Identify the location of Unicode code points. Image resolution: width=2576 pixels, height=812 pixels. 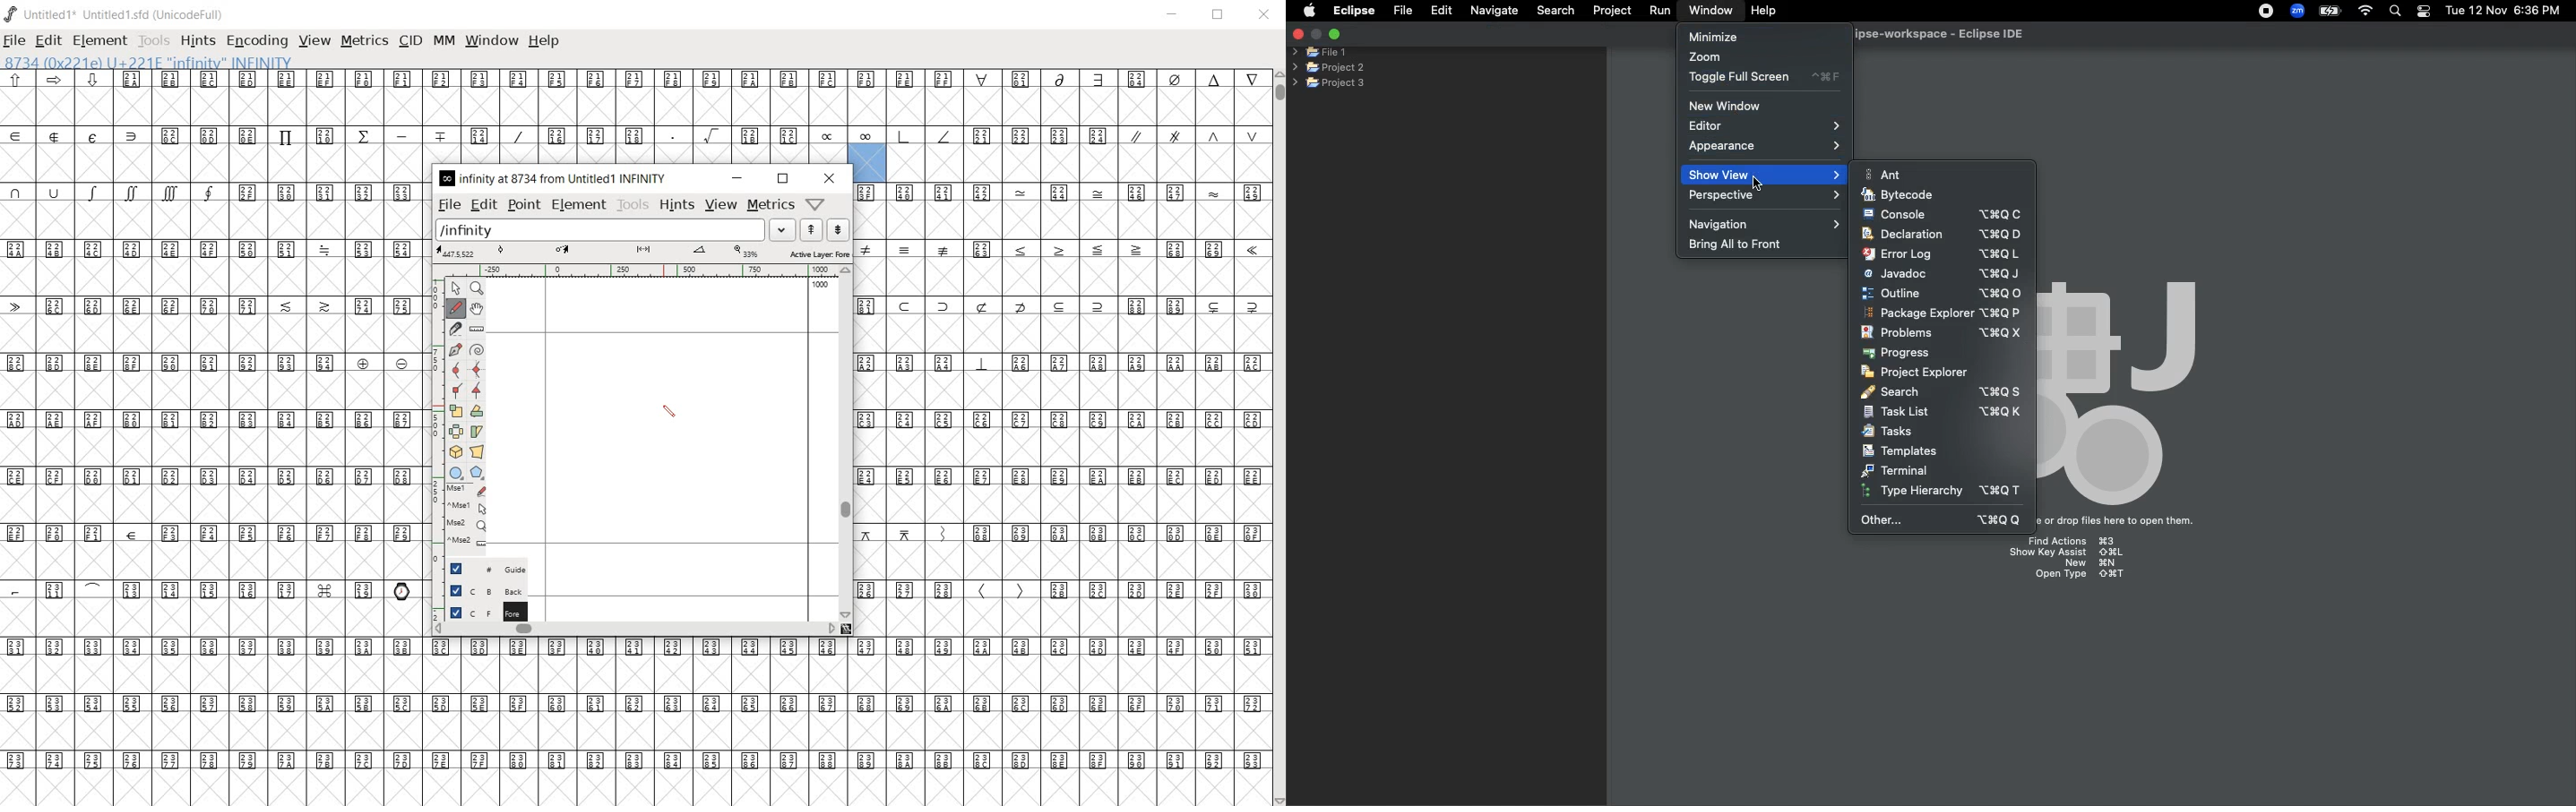
(1019, 532).